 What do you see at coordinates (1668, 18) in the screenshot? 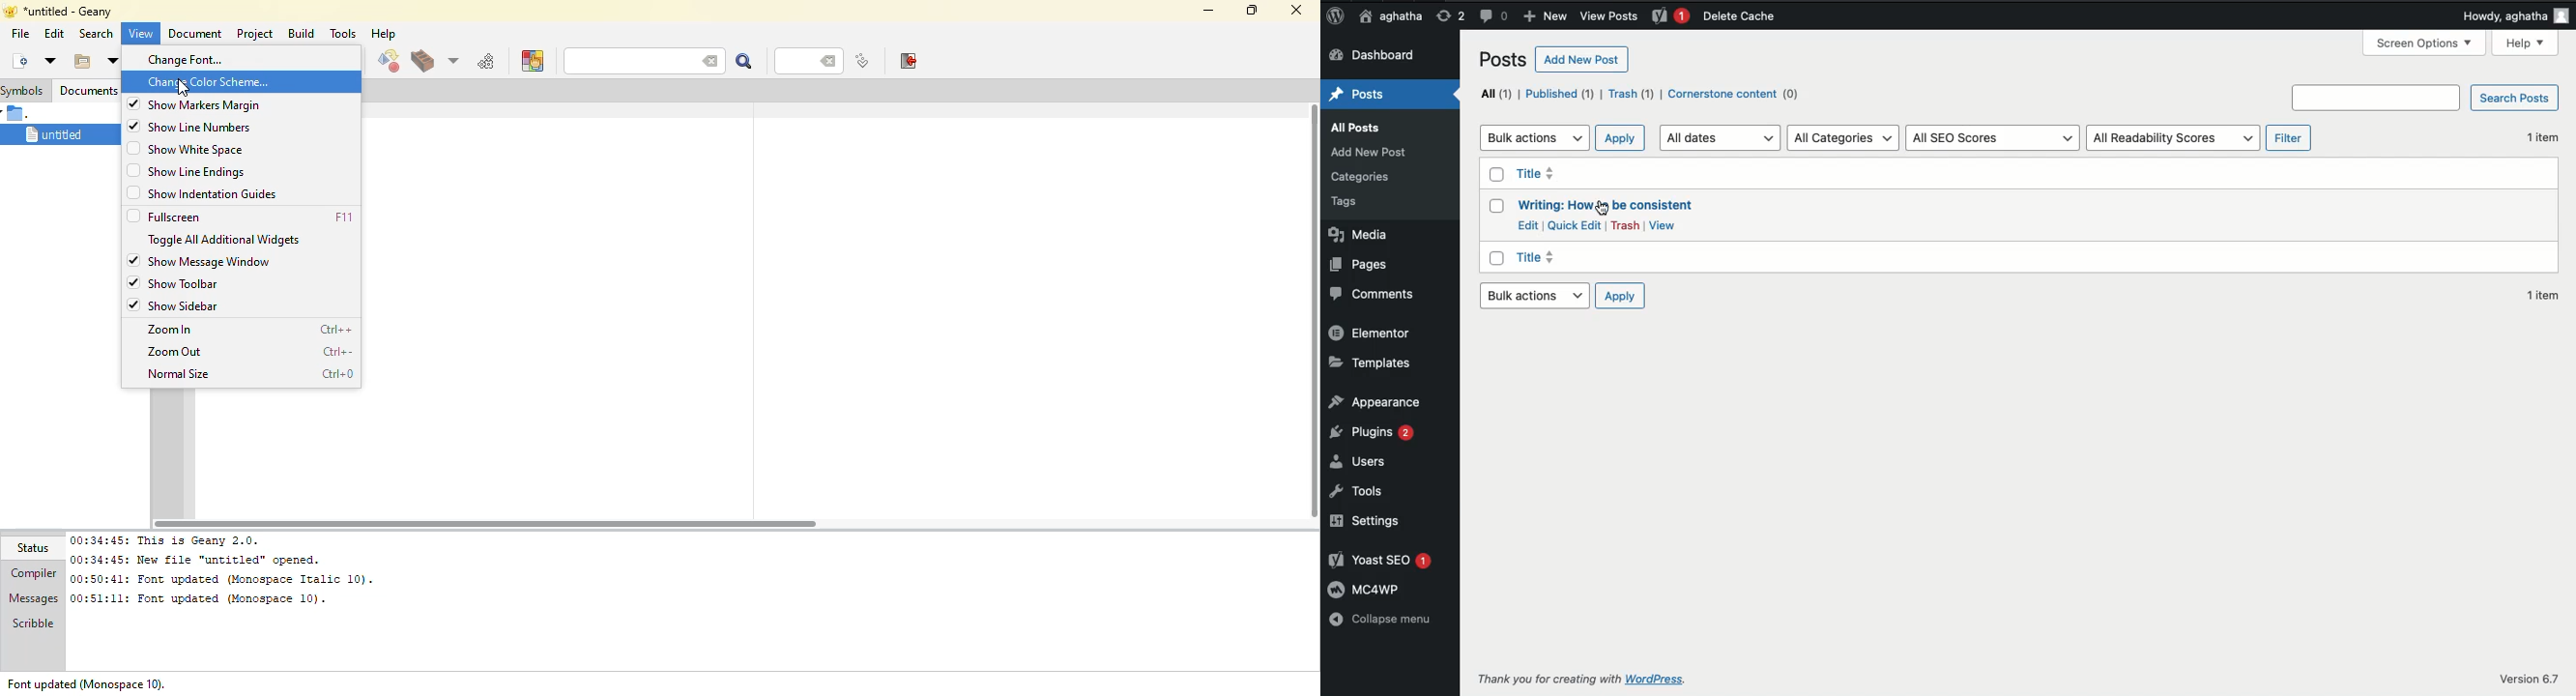
I see `Yoast` at bounding box center [1668, 18].